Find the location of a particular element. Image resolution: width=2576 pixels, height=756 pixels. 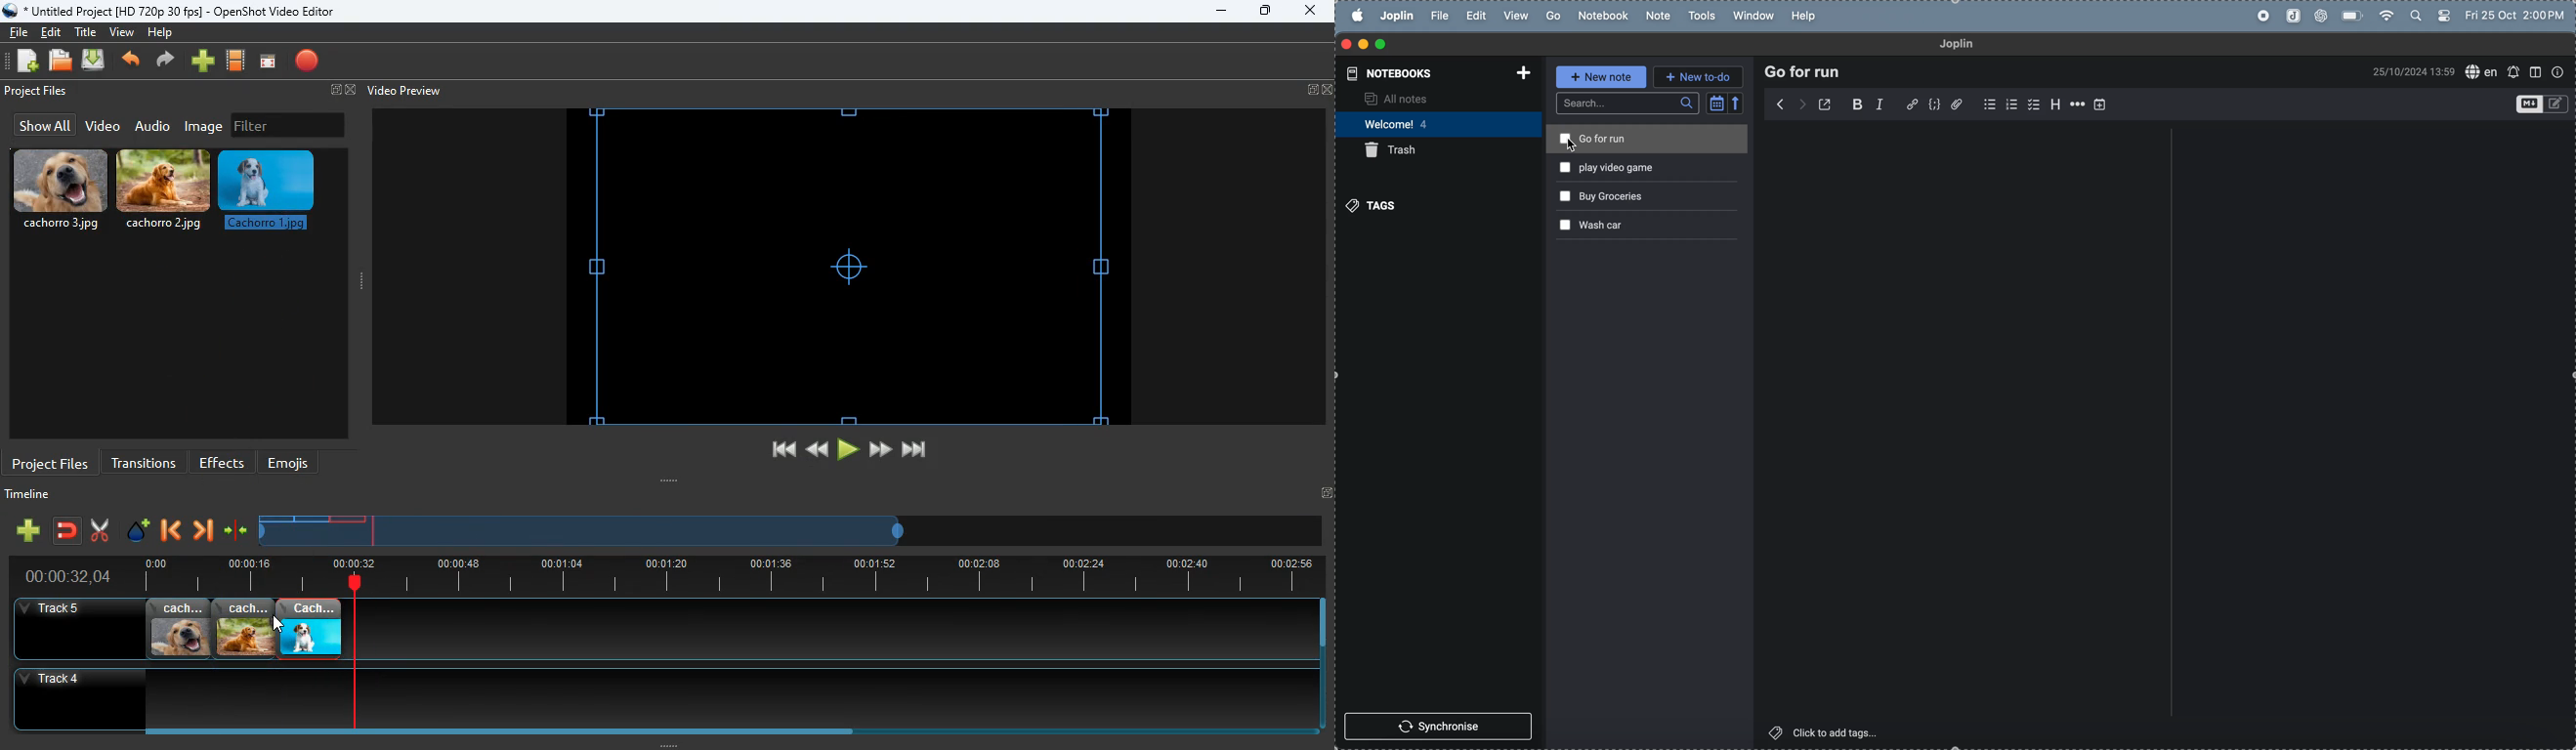

edit is located at coordinates (1472, 16).